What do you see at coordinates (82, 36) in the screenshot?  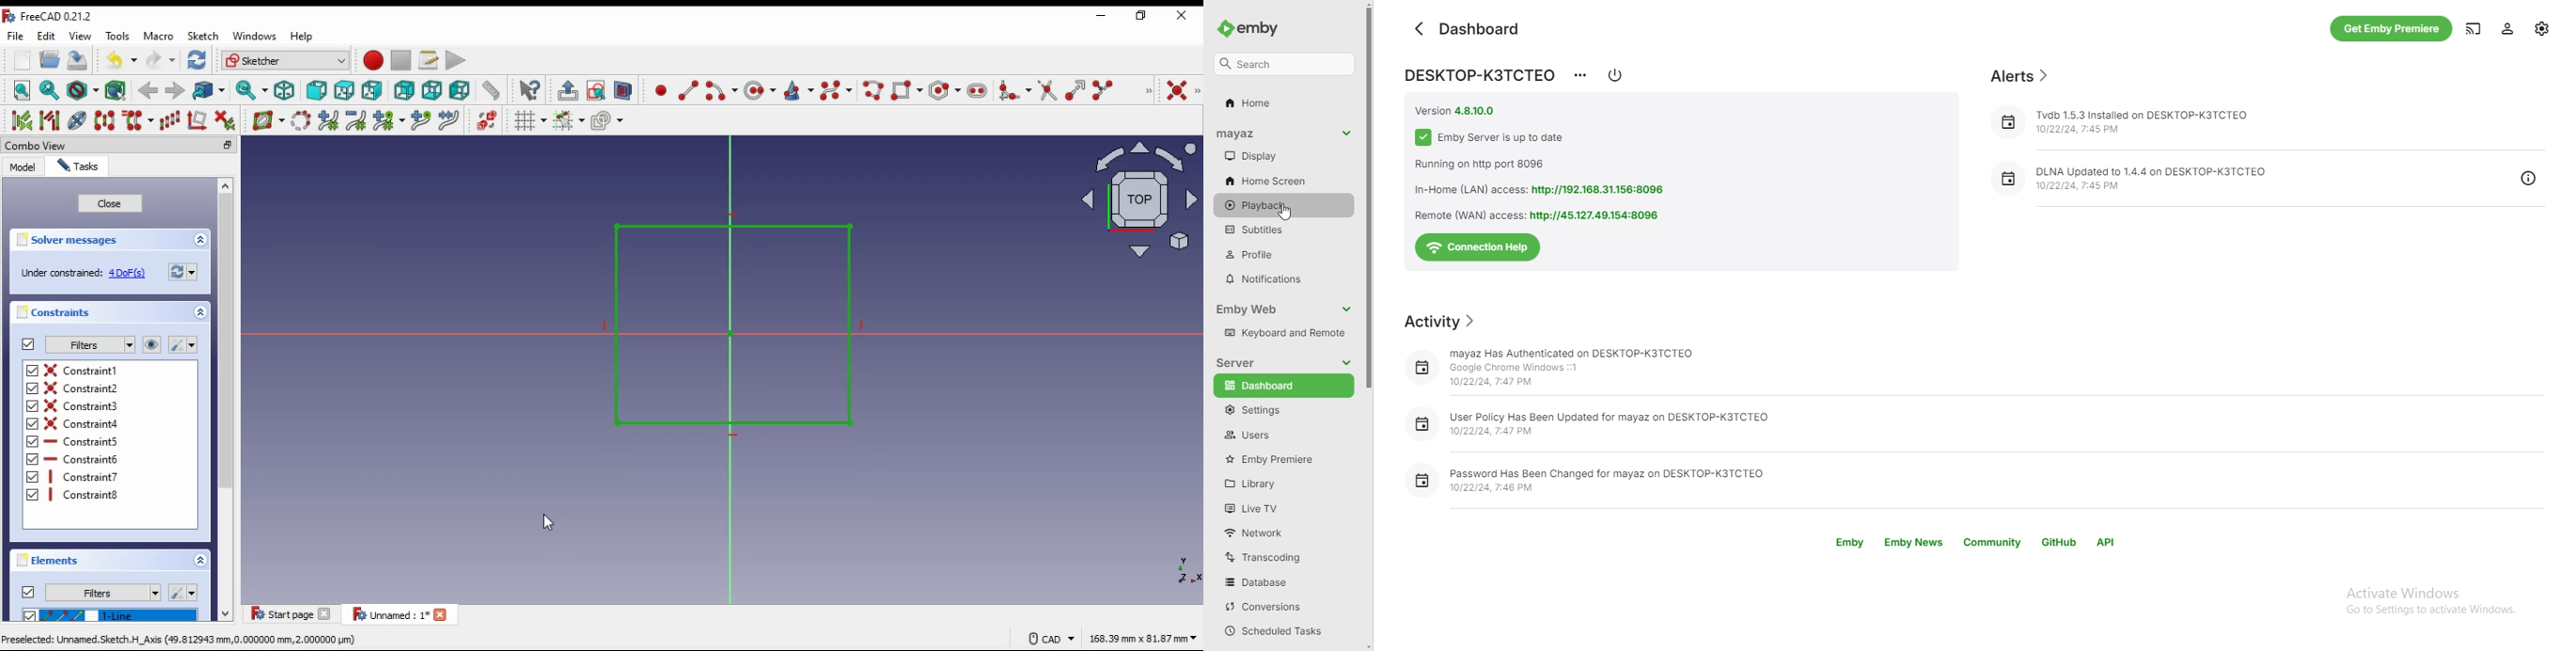 I see `view` at bounding box center [82, 36].